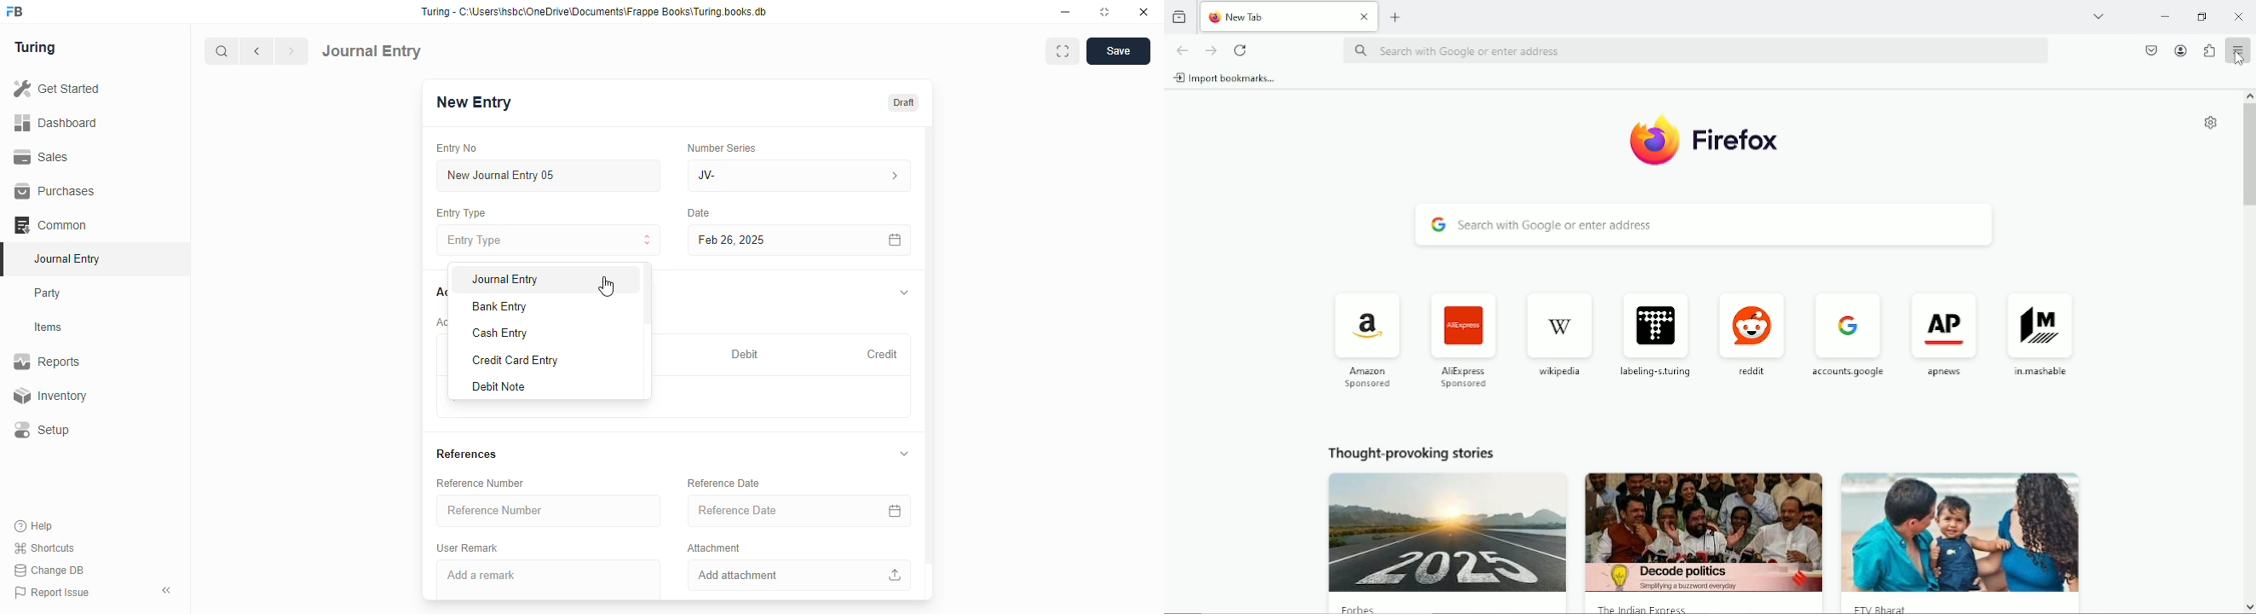 Image resolution: width=2268 pixels, height=616 pixels. I want to click on new journal entry 05, so click(550, 177).